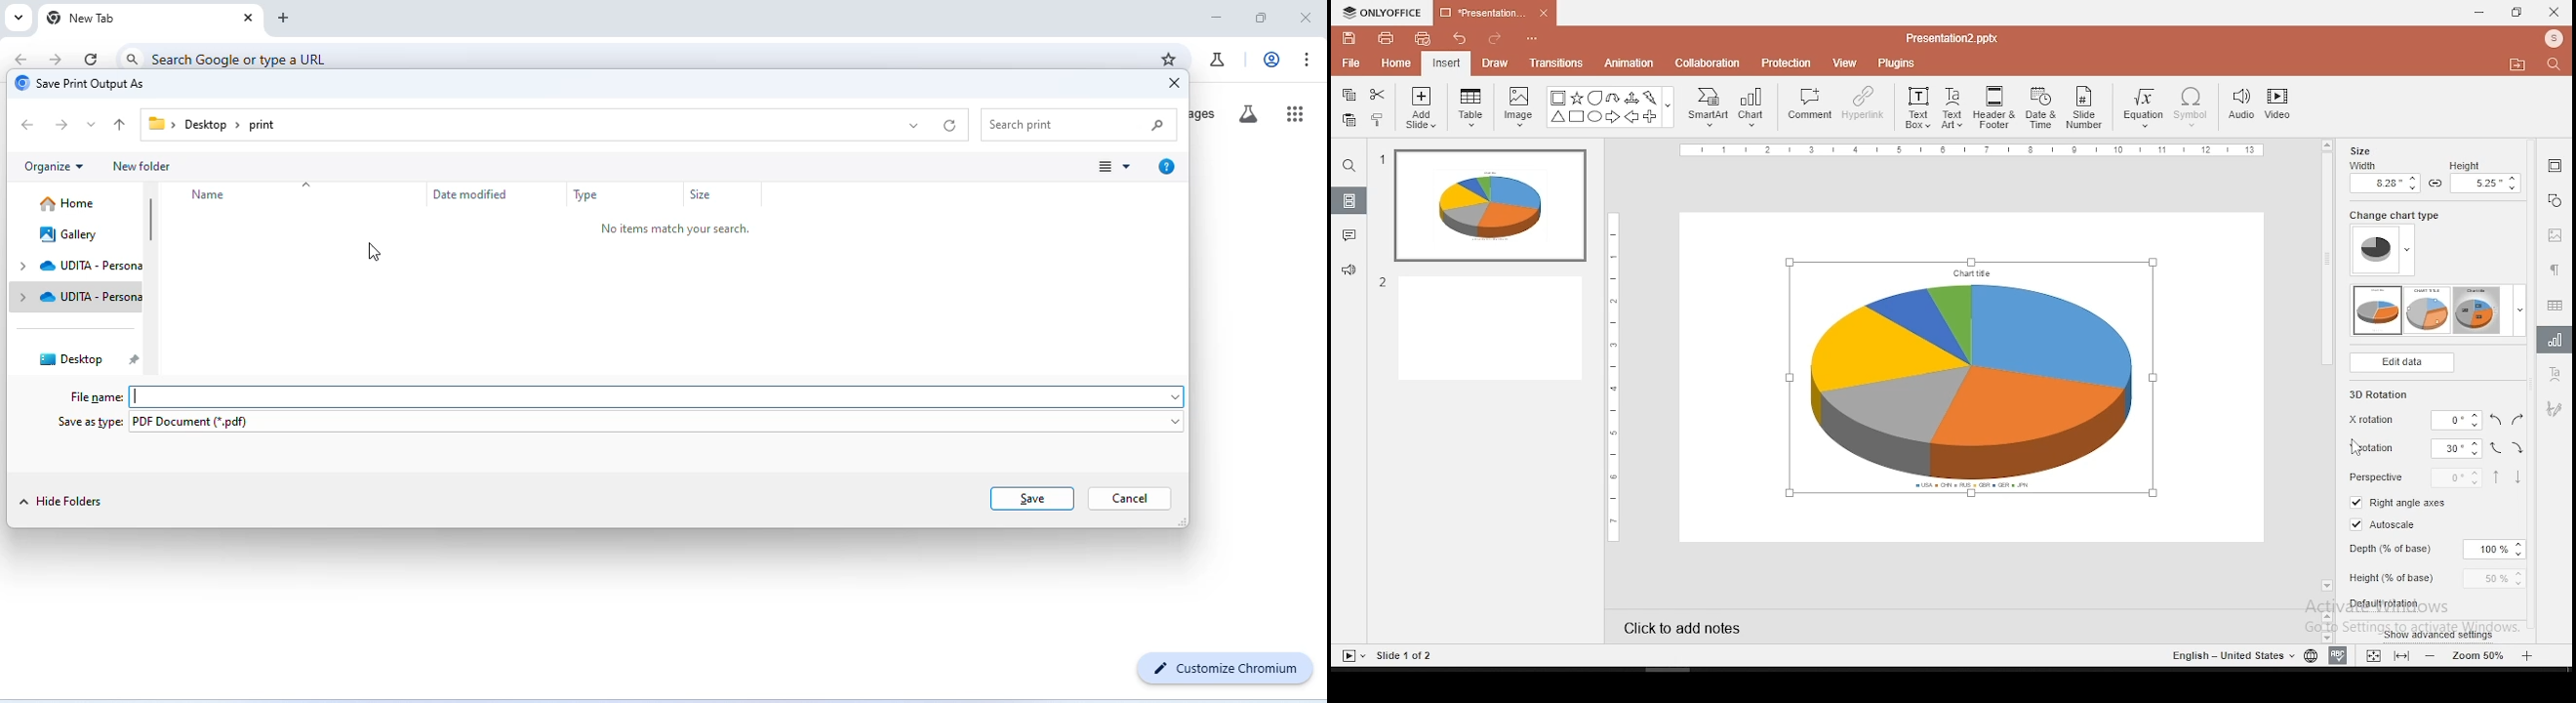 The width and height of the screenshot is (2576, 728). What do you see at coordinates (1753, 108) in the screenshot?
I see `chart` at bounding box center [1753, 108].